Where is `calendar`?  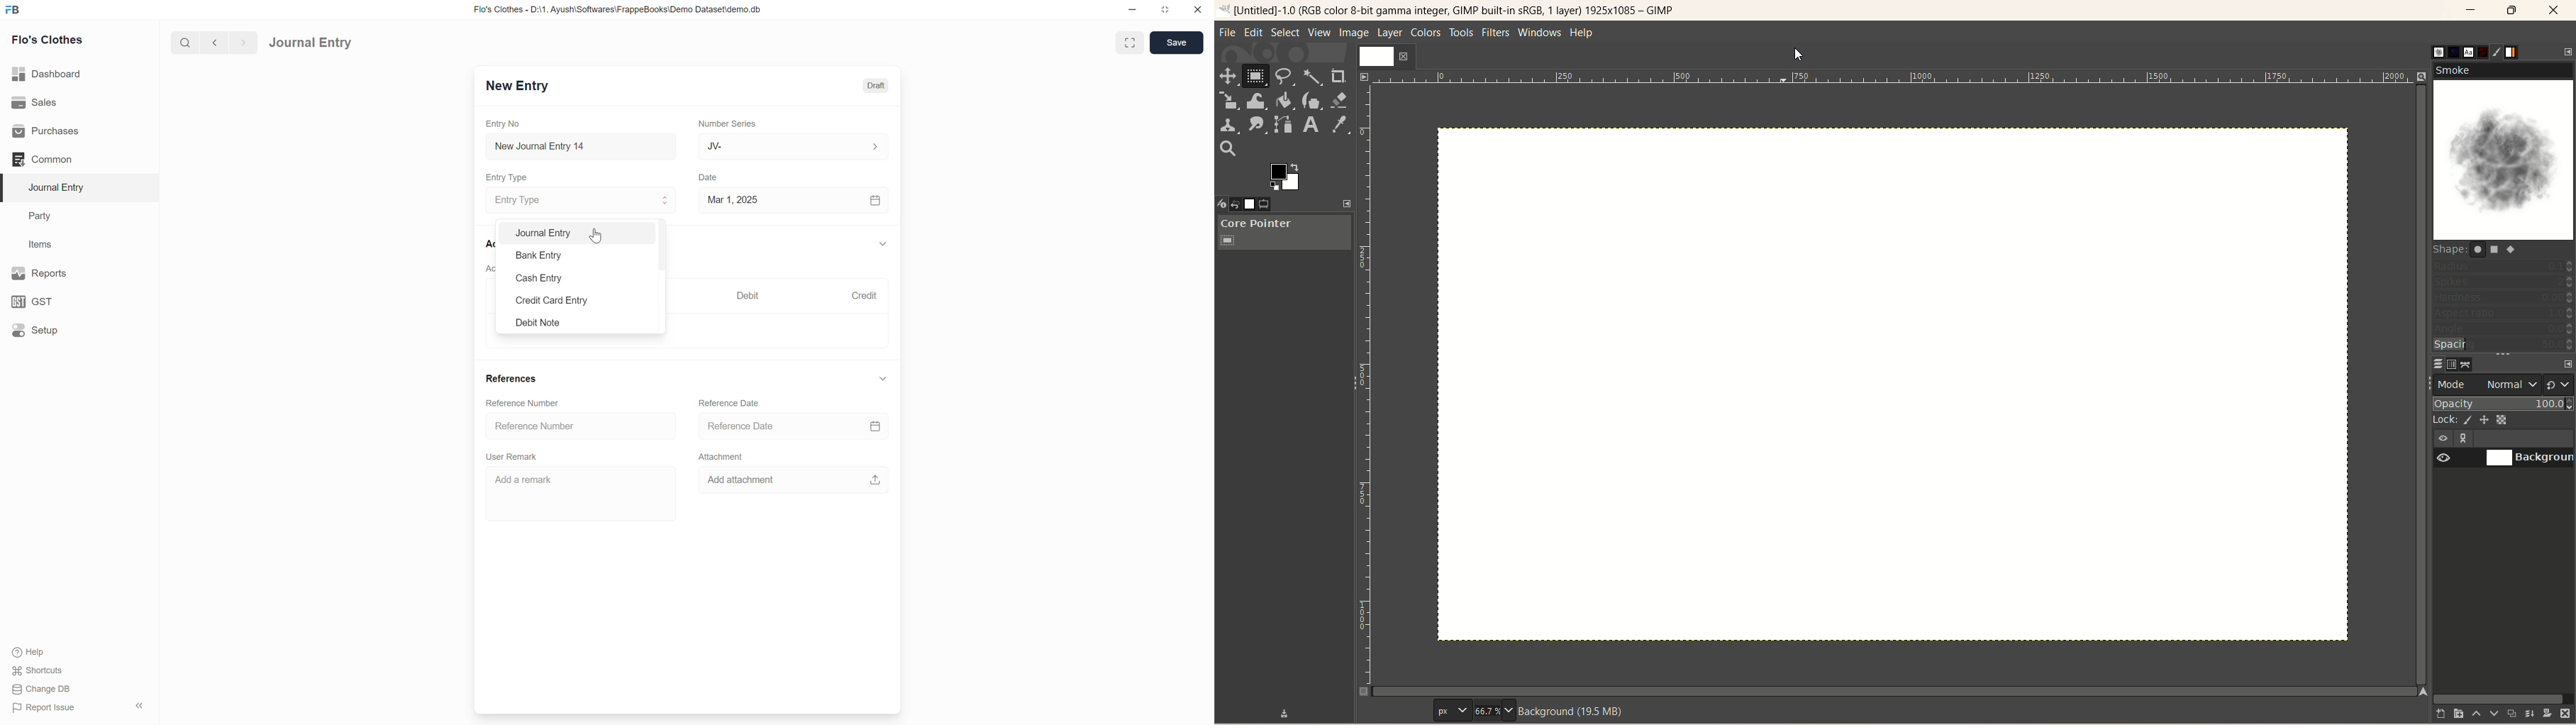
calendar is located at coordinates (876, 202).